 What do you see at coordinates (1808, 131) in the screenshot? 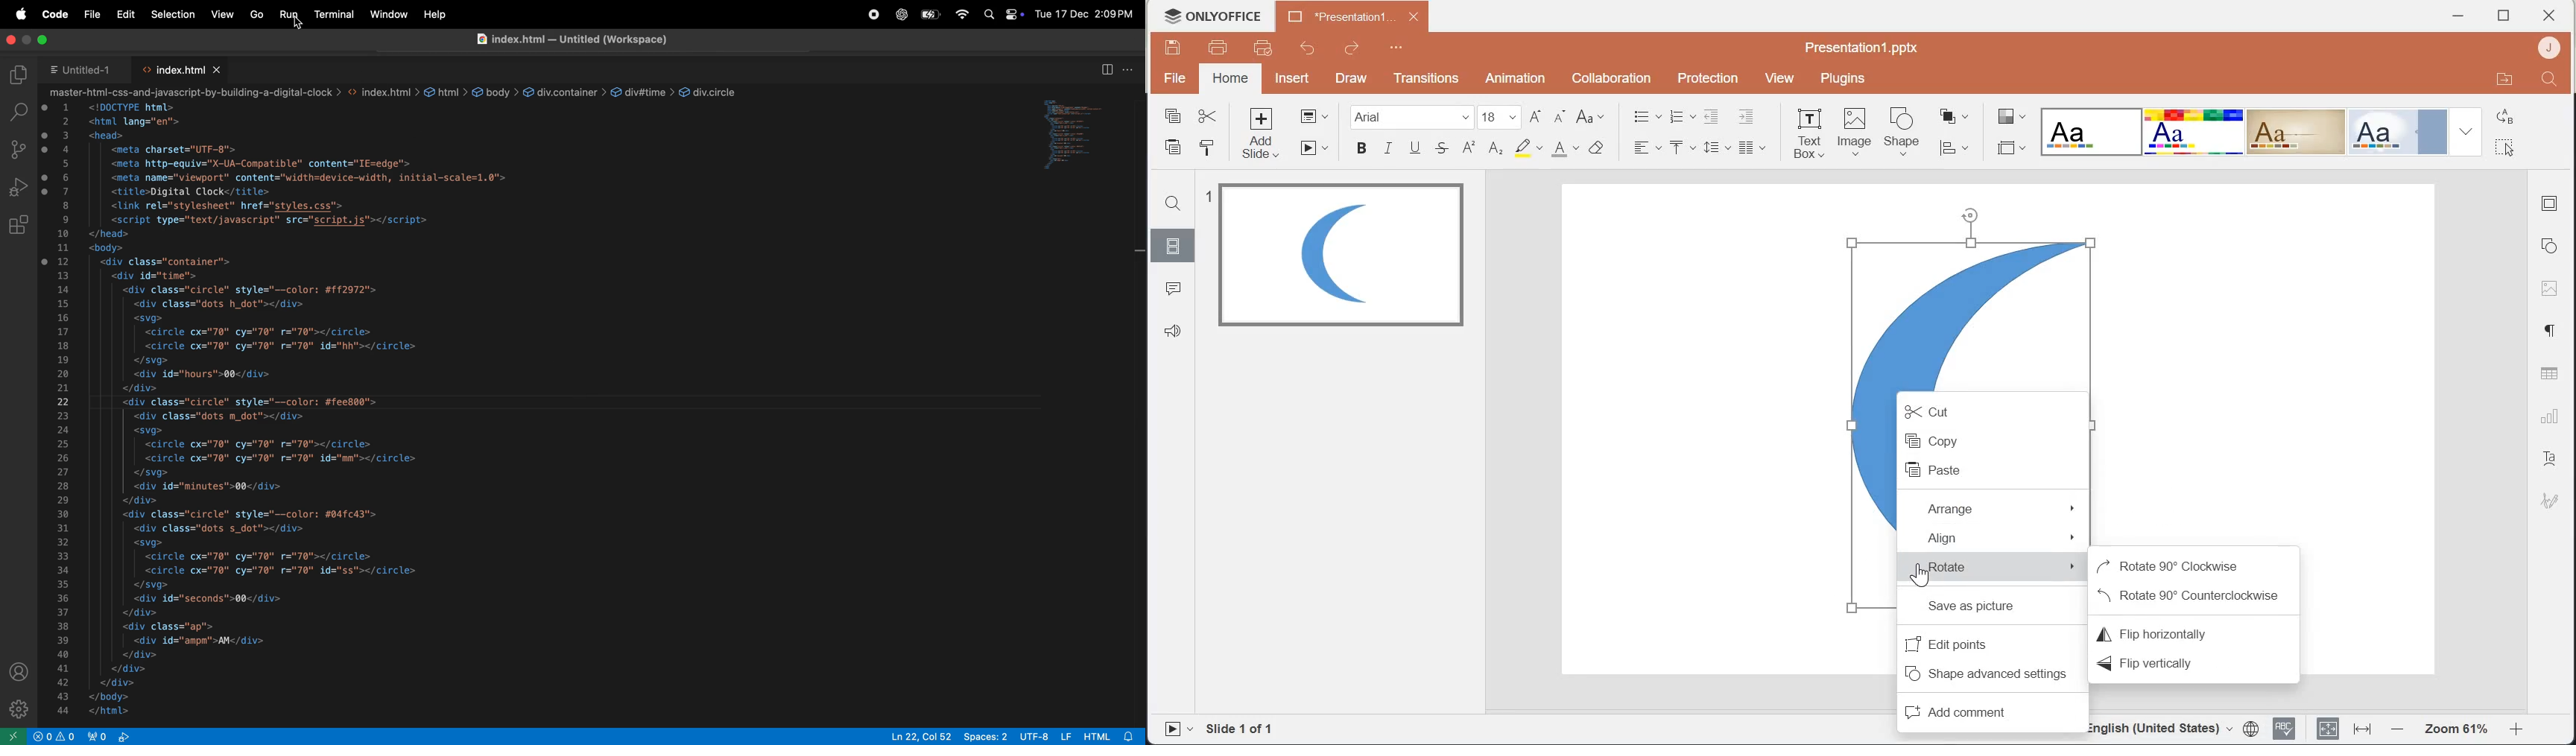
I see `Text Box` at bounding box center [1808, 131].